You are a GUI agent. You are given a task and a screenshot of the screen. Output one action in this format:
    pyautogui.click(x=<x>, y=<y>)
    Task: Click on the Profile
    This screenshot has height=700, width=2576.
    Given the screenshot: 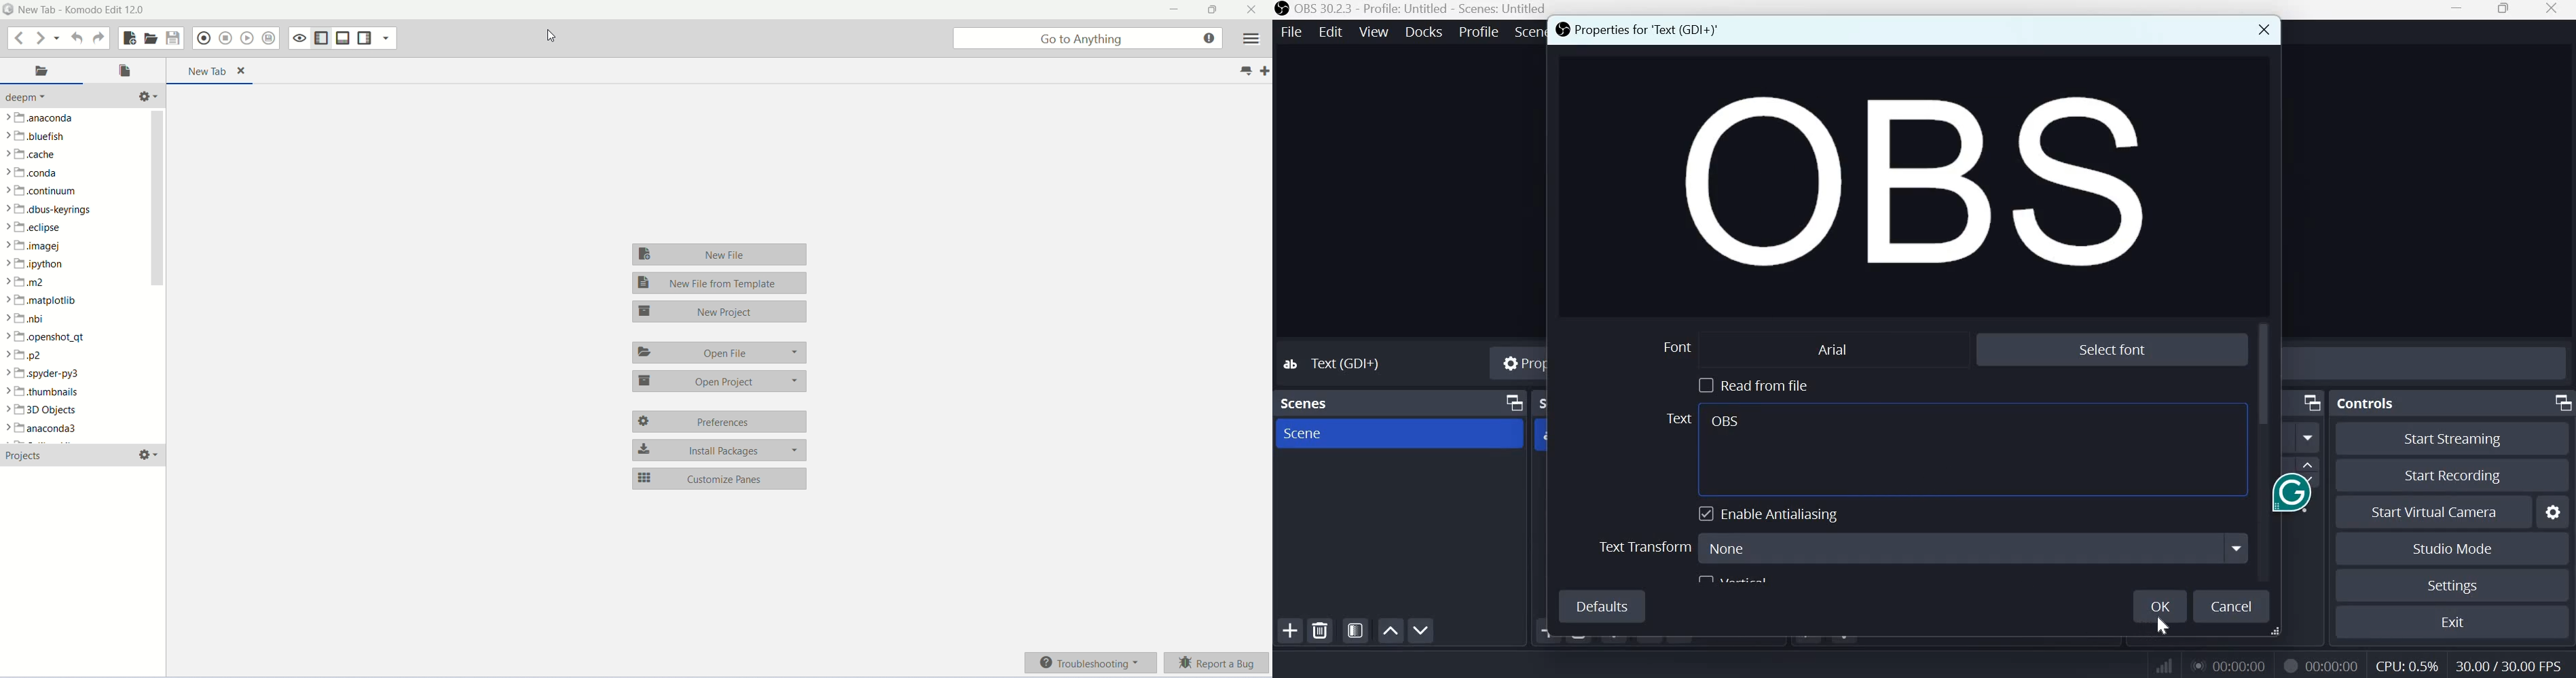 What is the action you would take?
    pyautogui.click(x=1479, y=32)
    